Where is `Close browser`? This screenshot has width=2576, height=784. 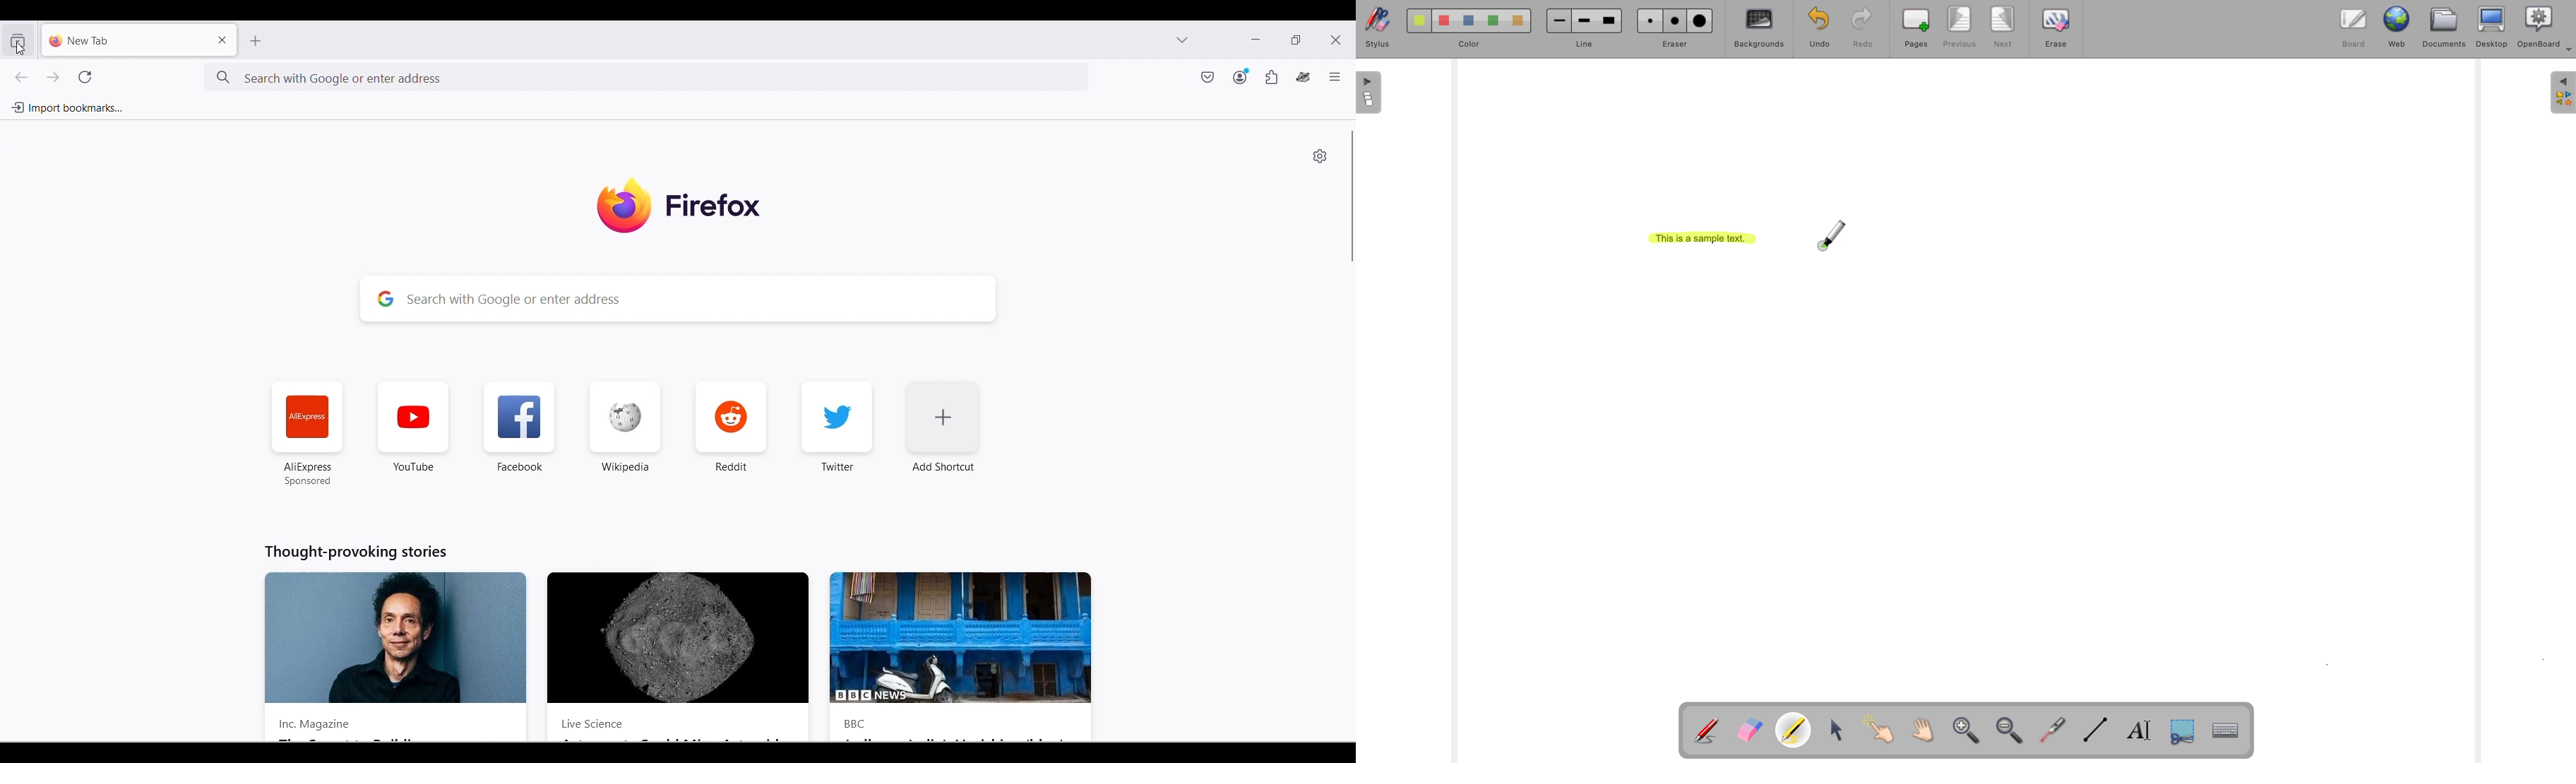 Close browser is located at coordinates (1335, 40).